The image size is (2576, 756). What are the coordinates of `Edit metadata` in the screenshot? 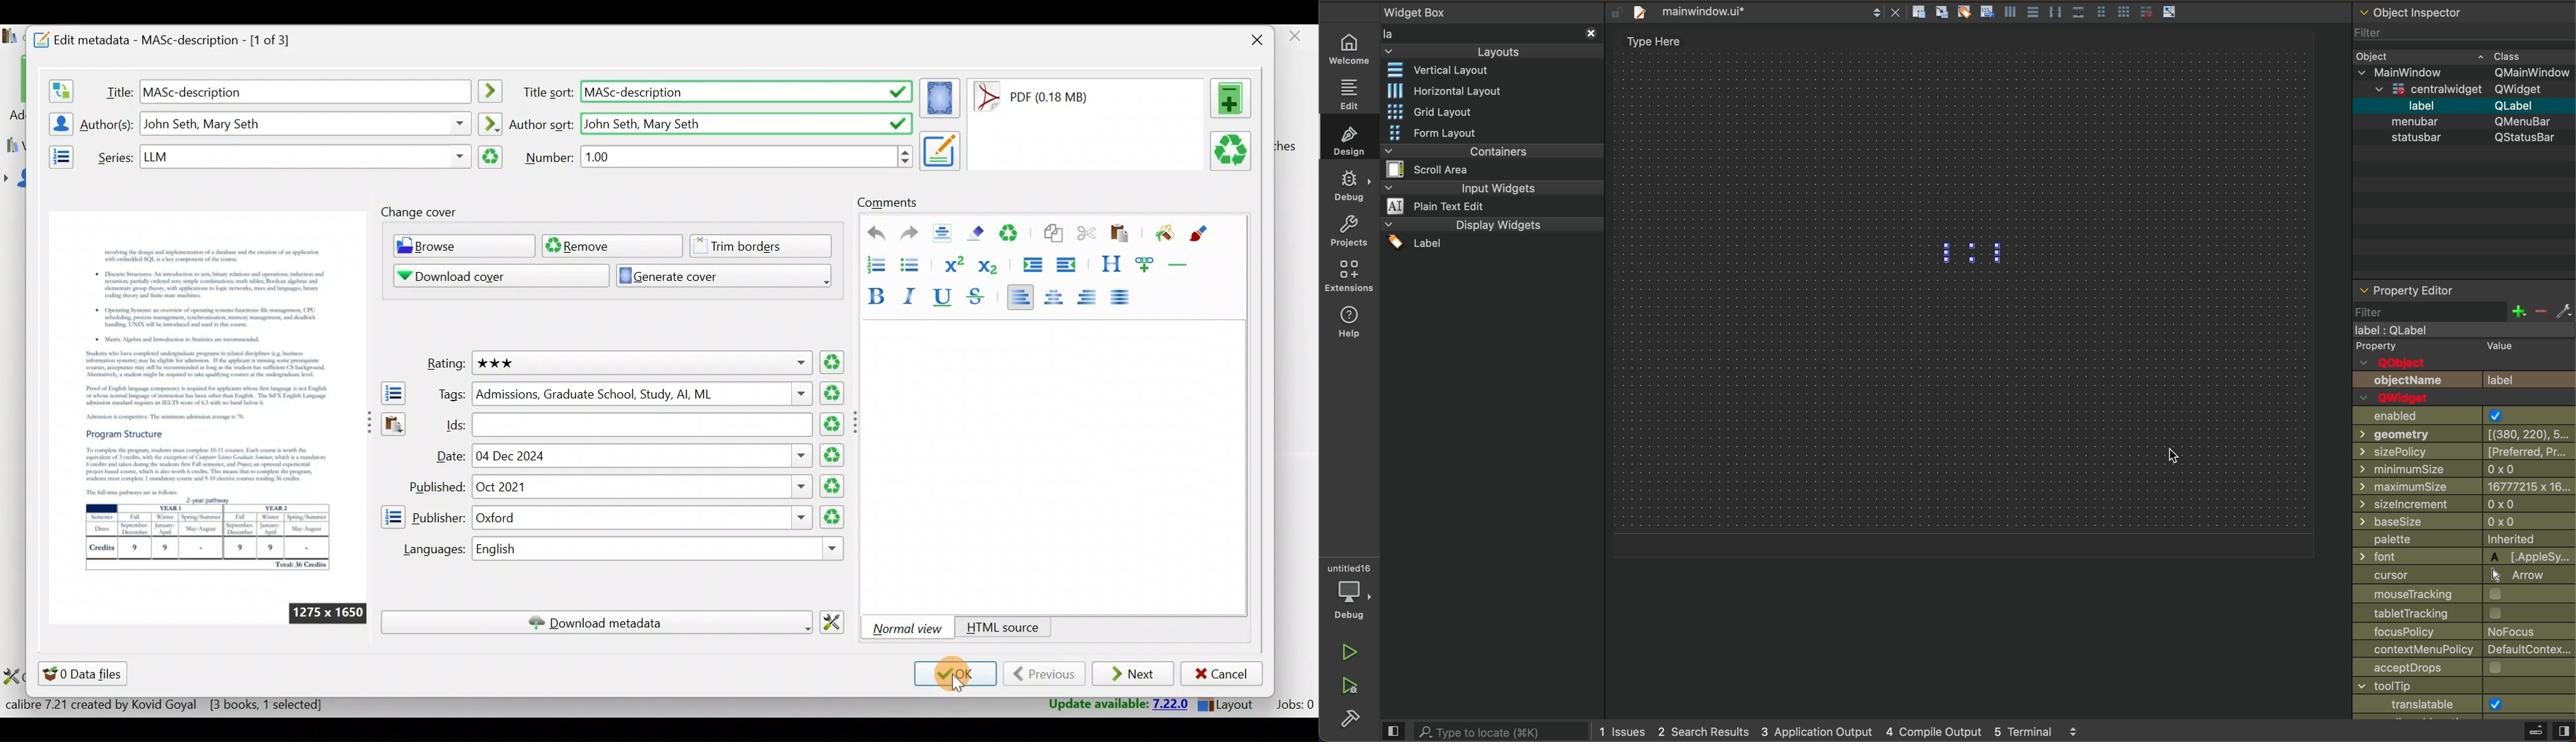 It's located at (176, 38).